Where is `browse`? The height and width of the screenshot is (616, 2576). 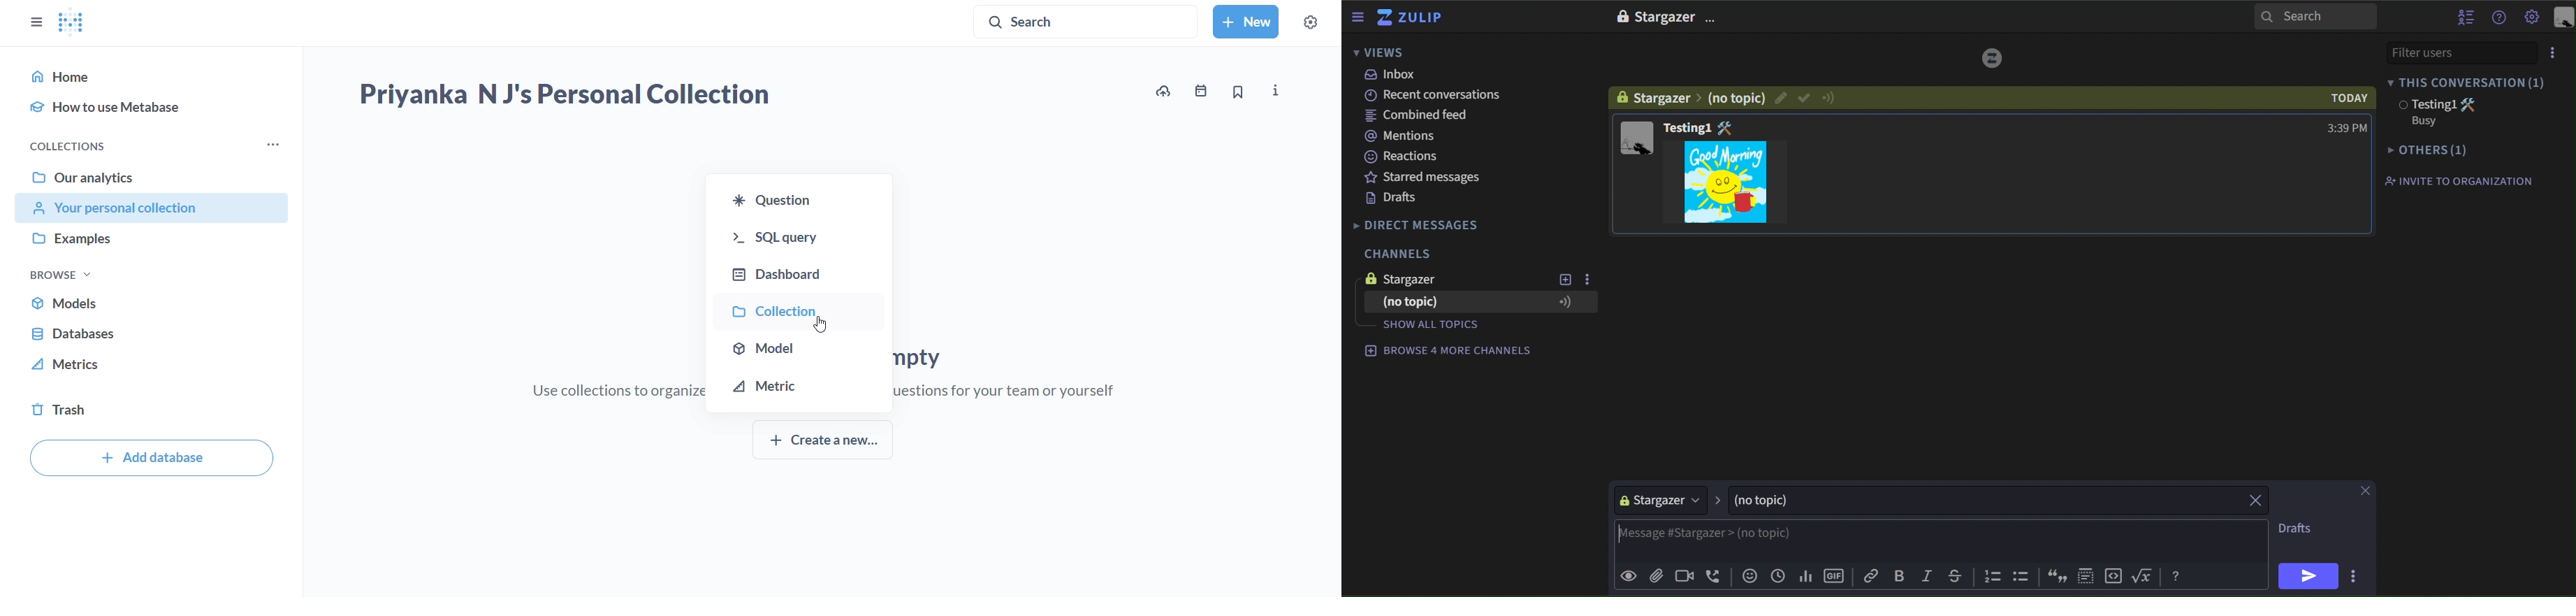
browse is located at coordinates (61, 273).